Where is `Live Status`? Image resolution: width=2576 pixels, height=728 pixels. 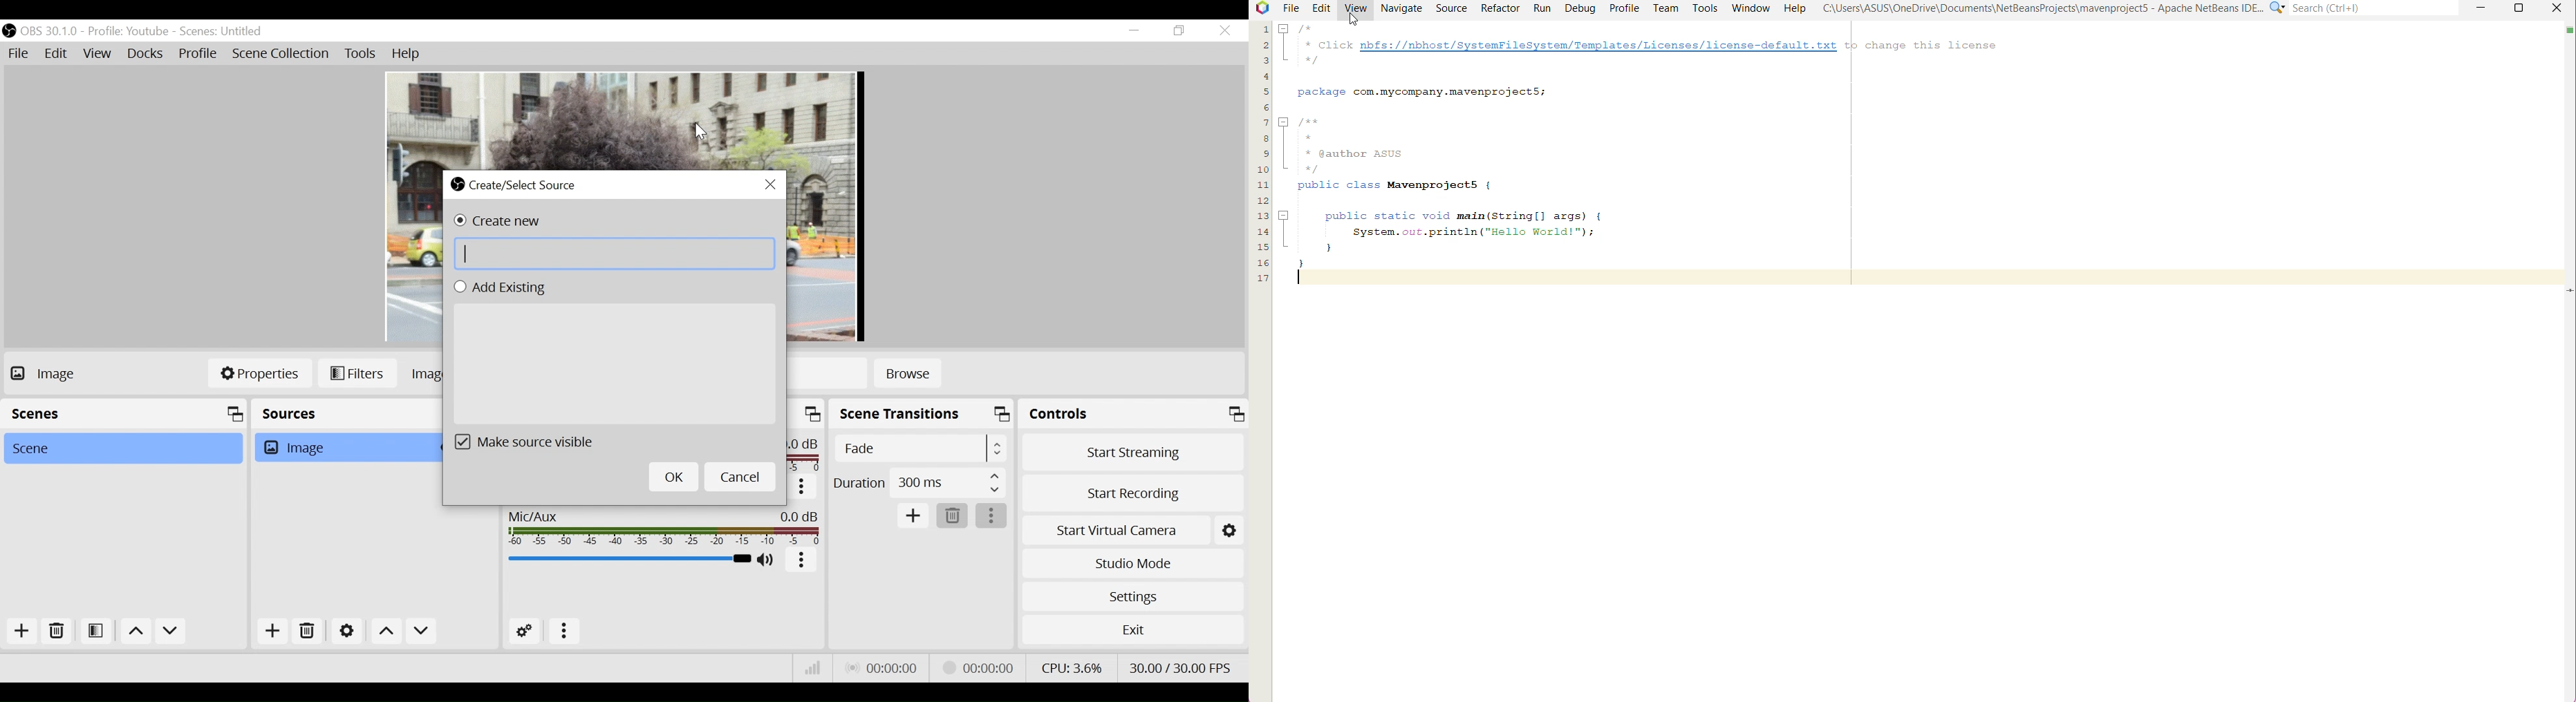 Live Status is located at coordinates (892, 668).